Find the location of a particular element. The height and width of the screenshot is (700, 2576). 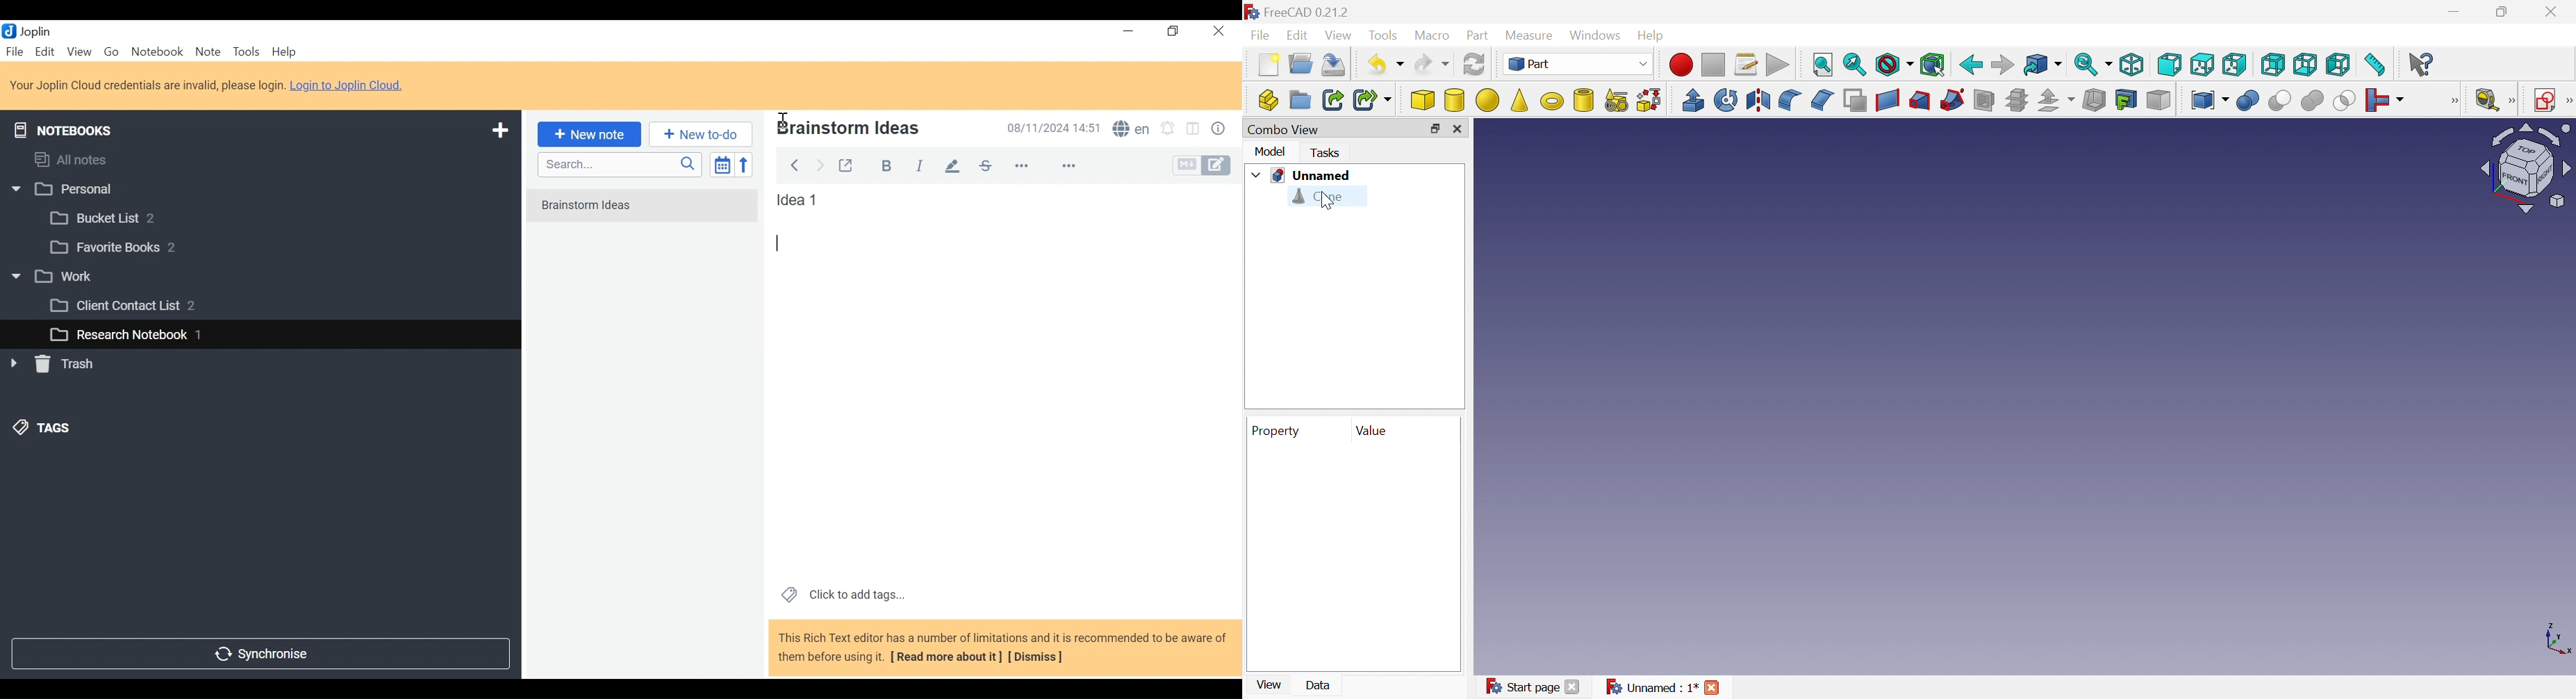

feature options is located at coordinates (1075, 167).